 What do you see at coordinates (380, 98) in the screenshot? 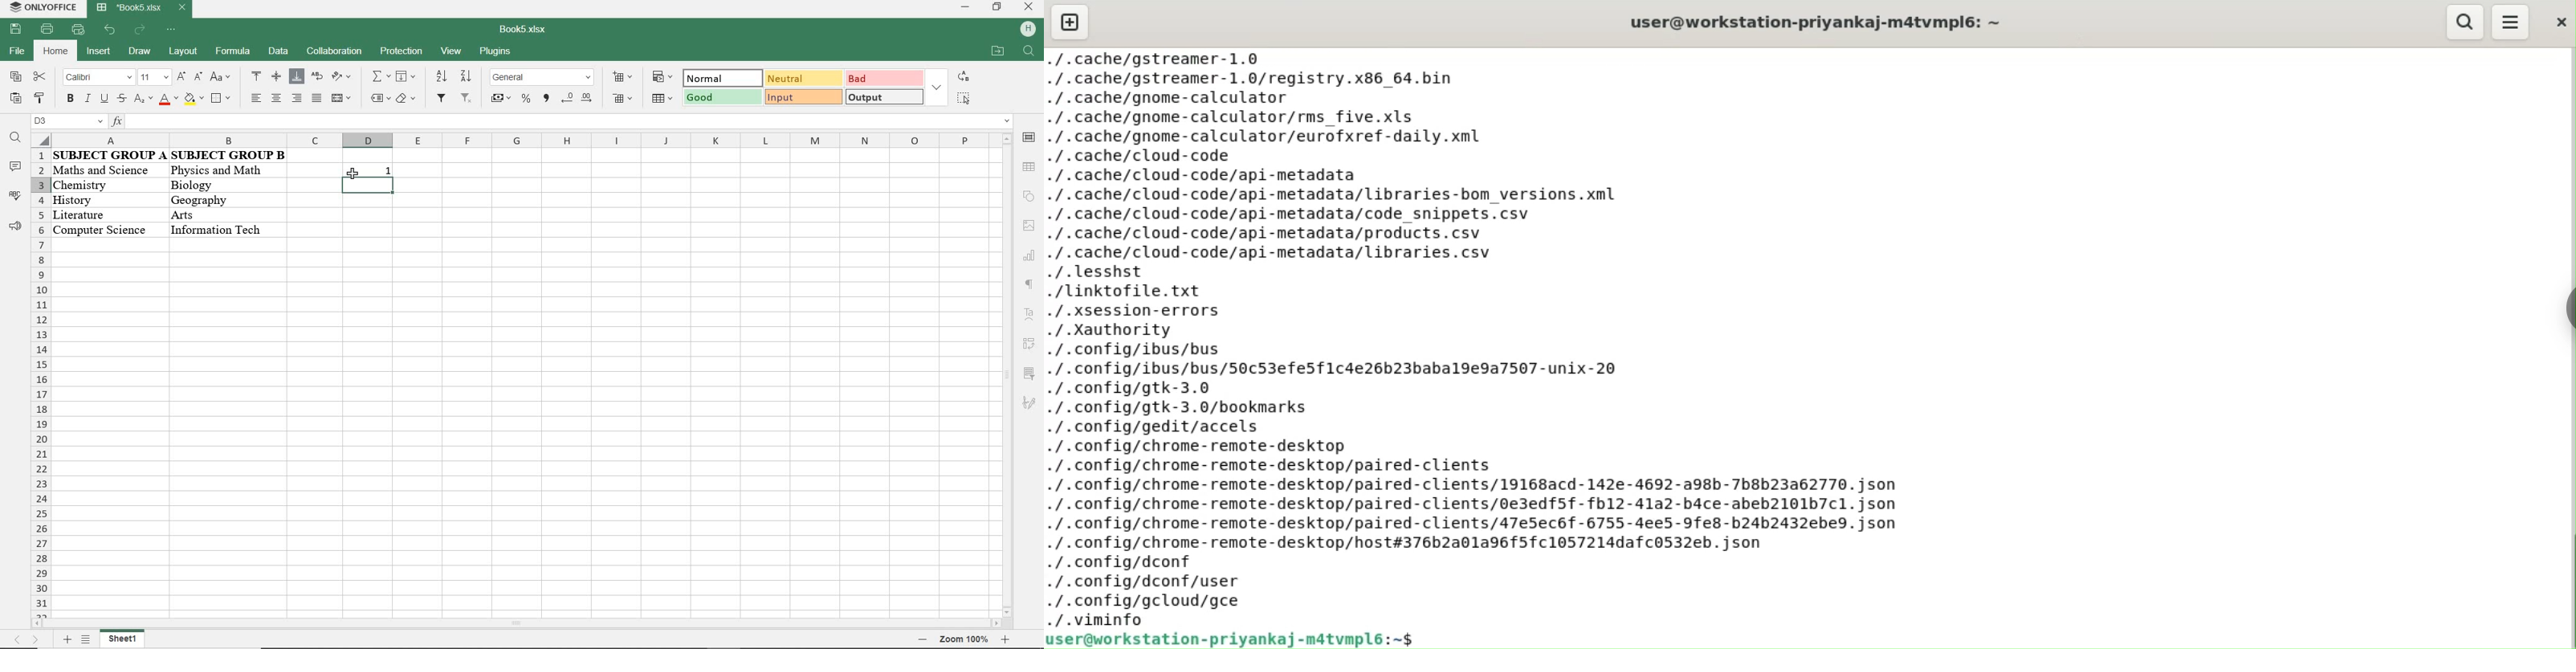
I see `named ranges` at bounding box center [380, 98].